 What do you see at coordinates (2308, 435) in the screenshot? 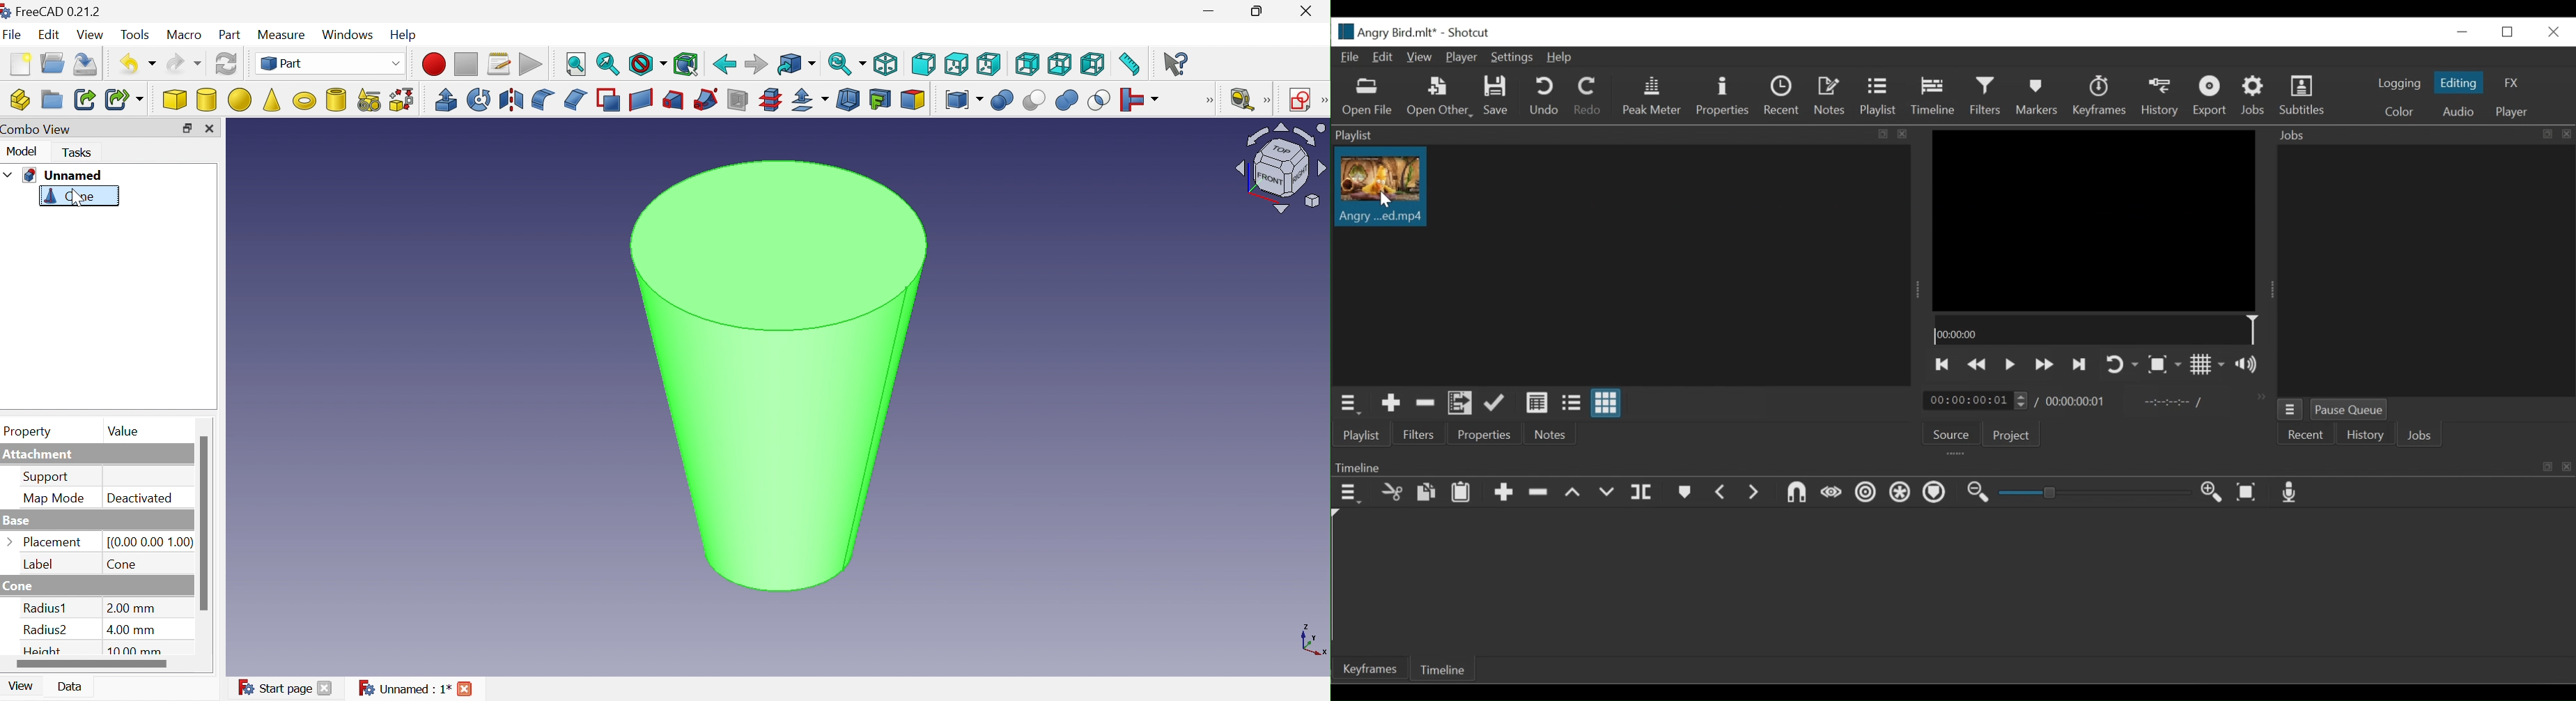
I see `Recent` at bounding box center [2308, 435].